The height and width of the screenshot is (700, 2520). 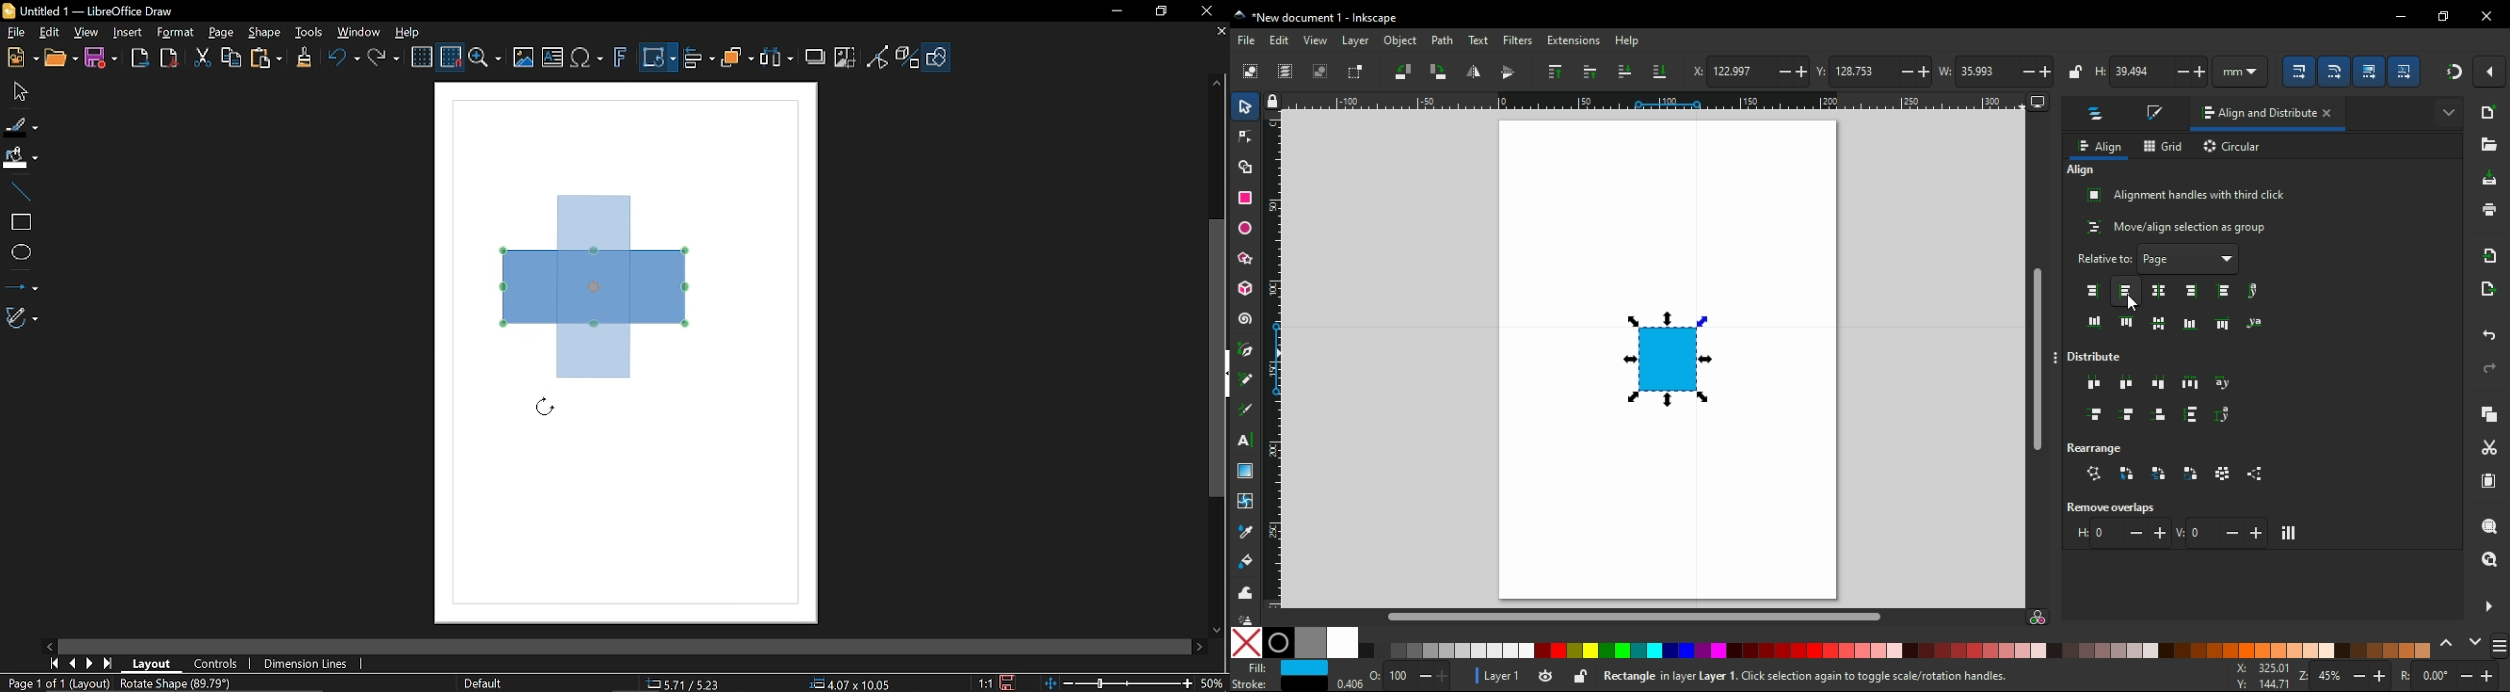 What do you see at coordinates (309, 665) in the screenshot?
I see `Dimension lines` at bounding box center [309, 665].